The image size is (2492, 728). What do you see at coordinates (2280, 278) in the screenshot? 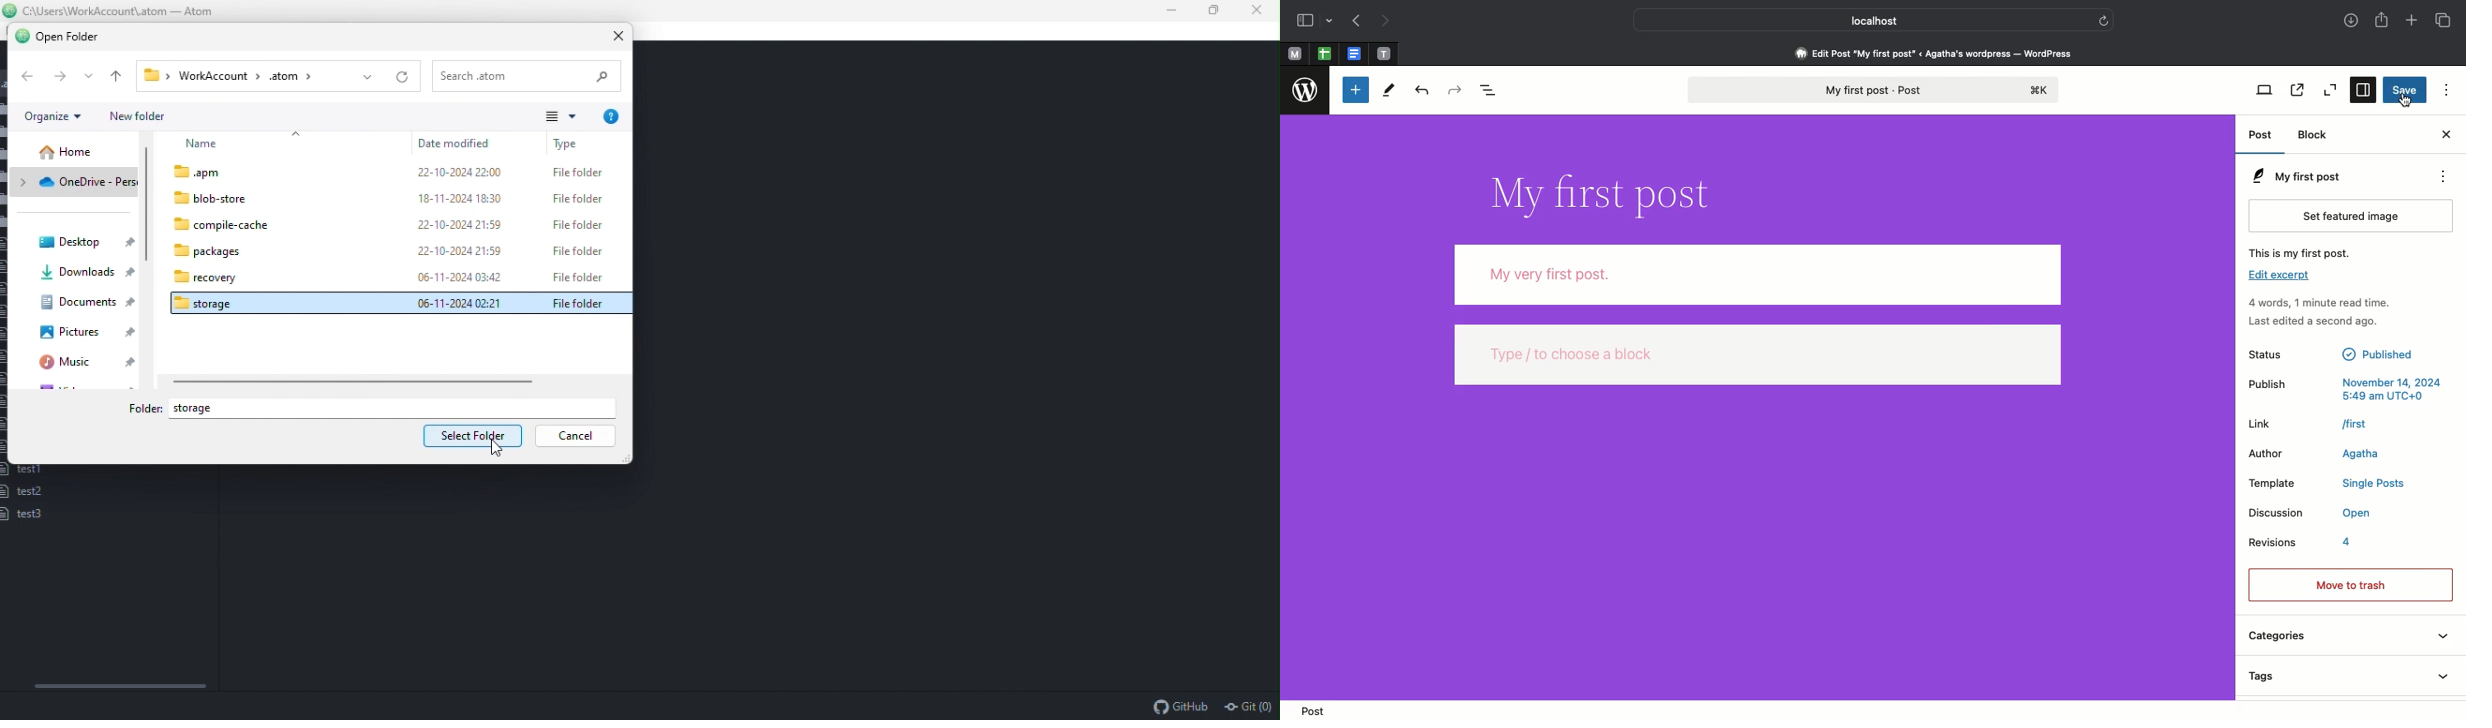
I see `edit excerpt` at bounding box center [2280, 278].